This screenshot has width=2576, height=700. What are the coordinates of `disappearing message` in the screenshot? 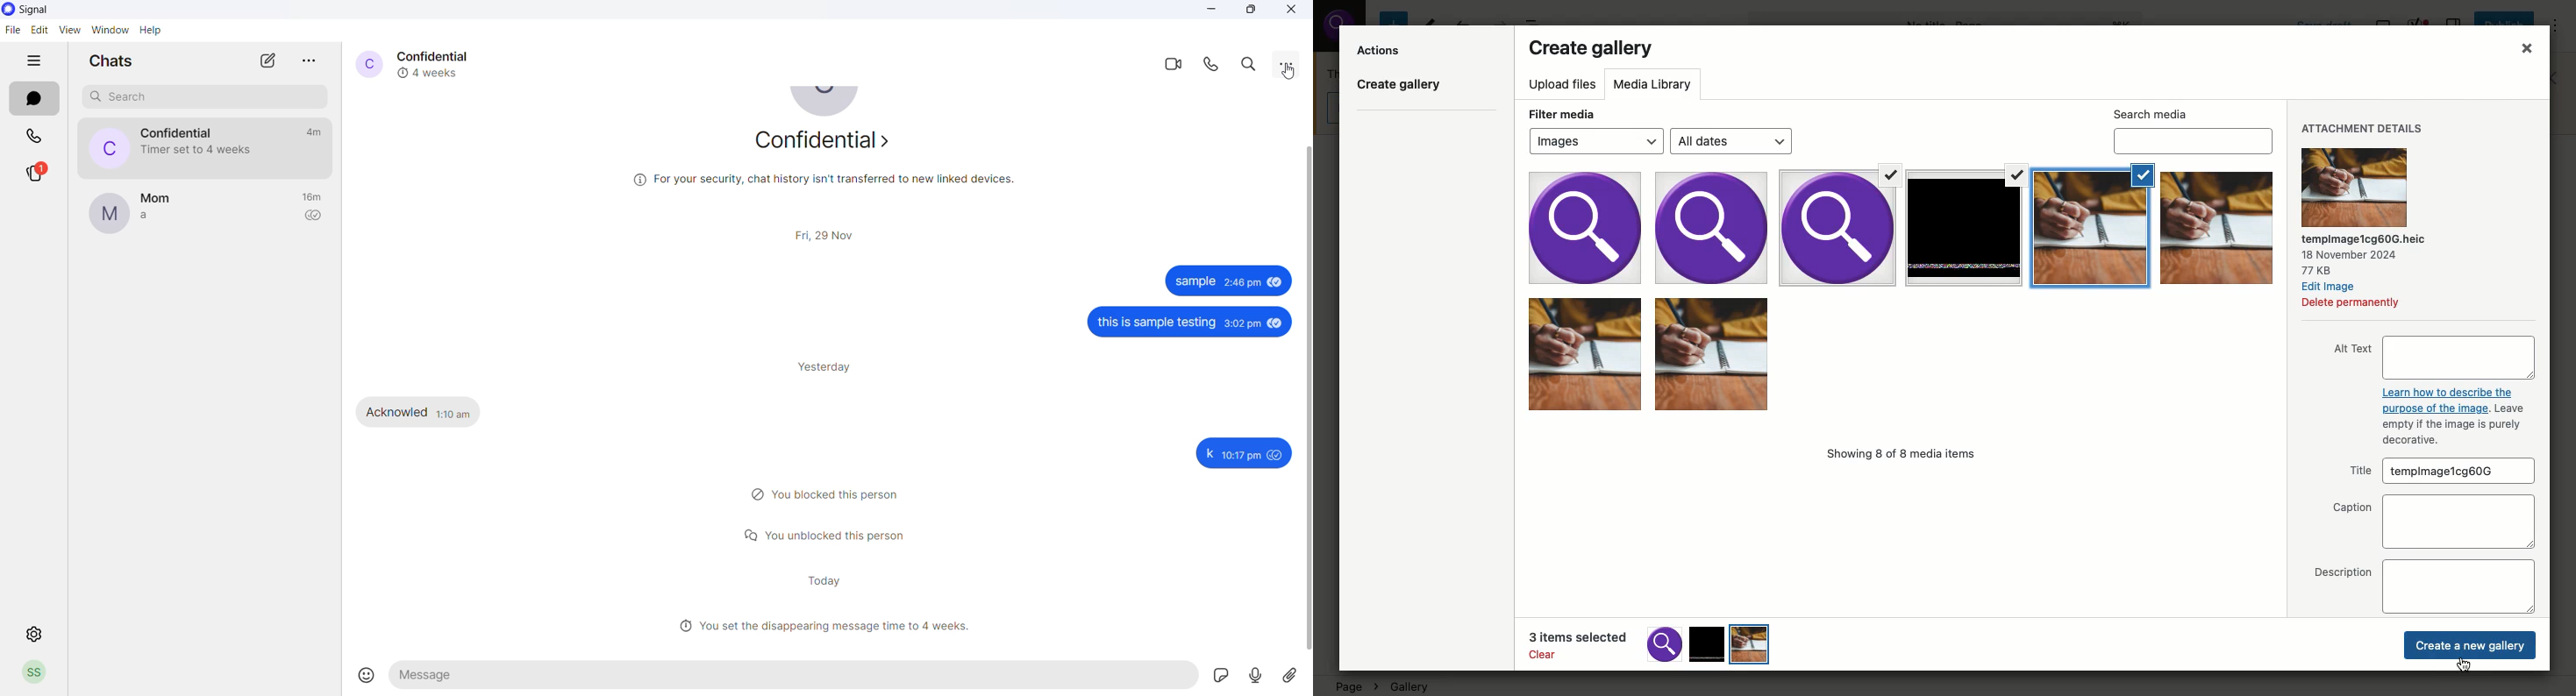 It's located at (434, 72).